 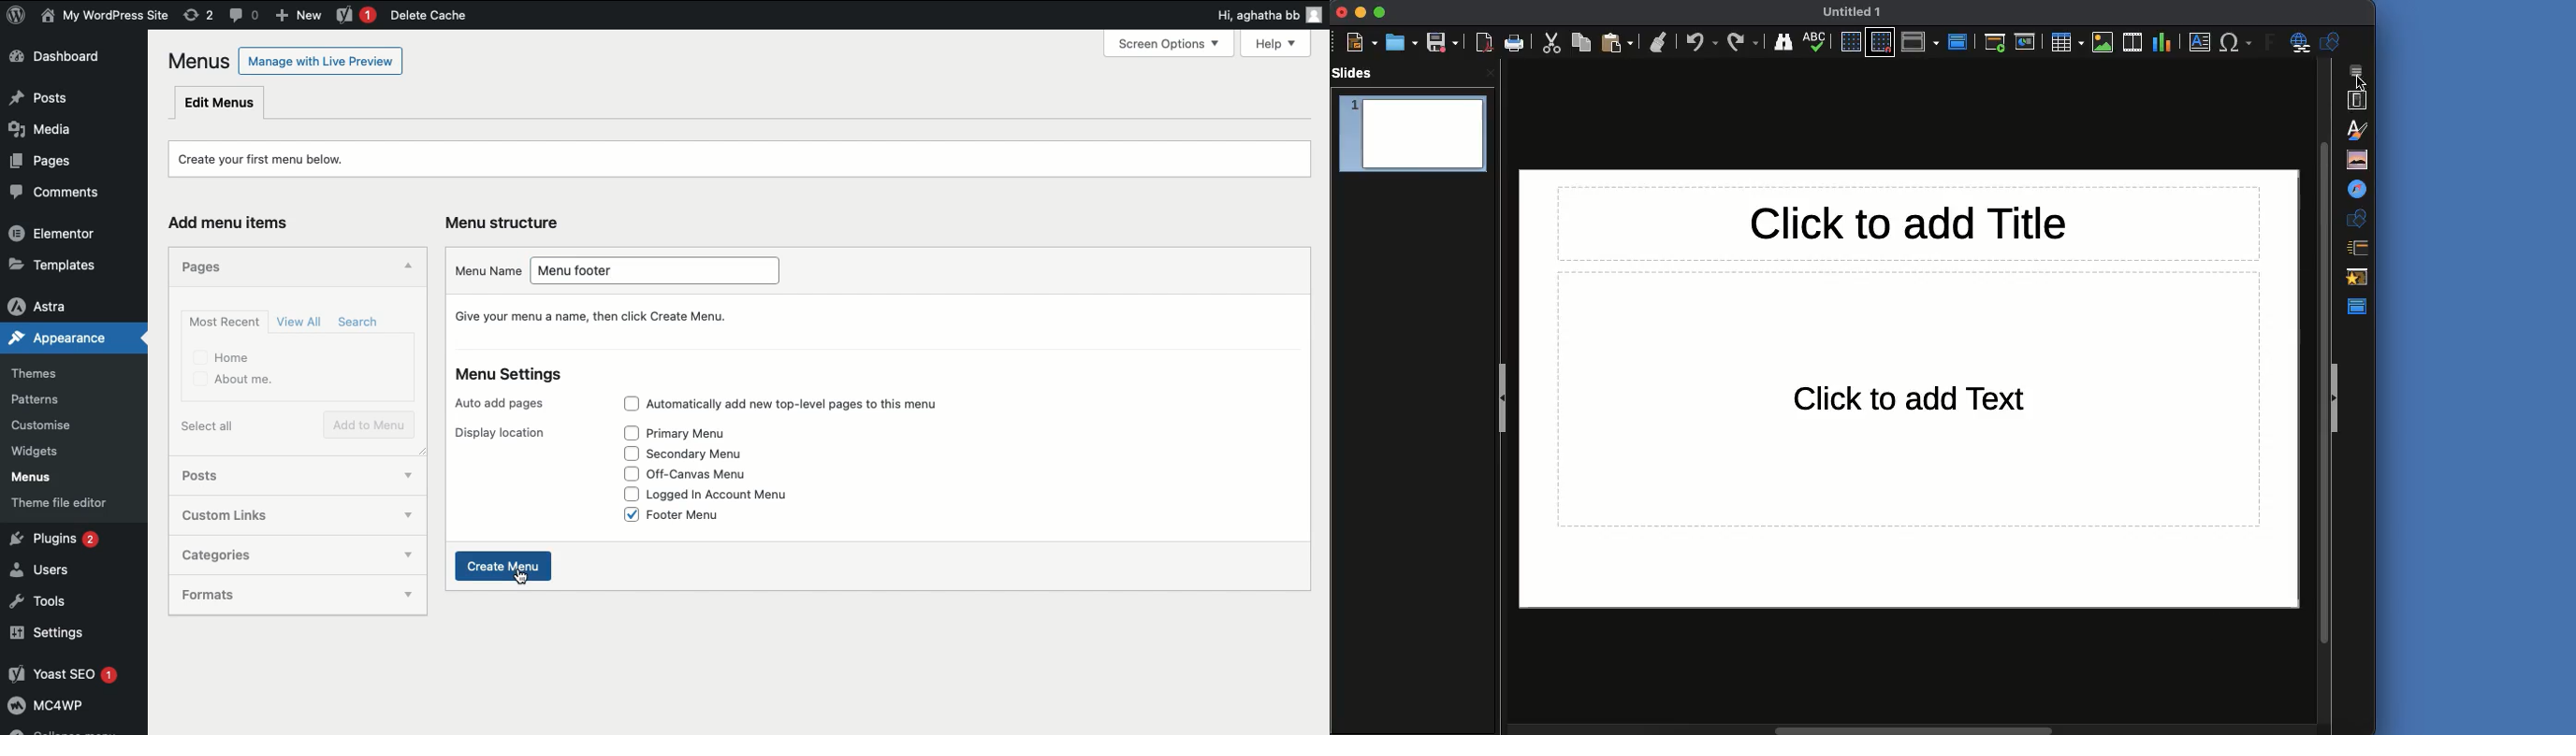 What do you see at coordinates (2103, 40) in the screenshot?
I see `Image` at bounding box center [2103, 40].